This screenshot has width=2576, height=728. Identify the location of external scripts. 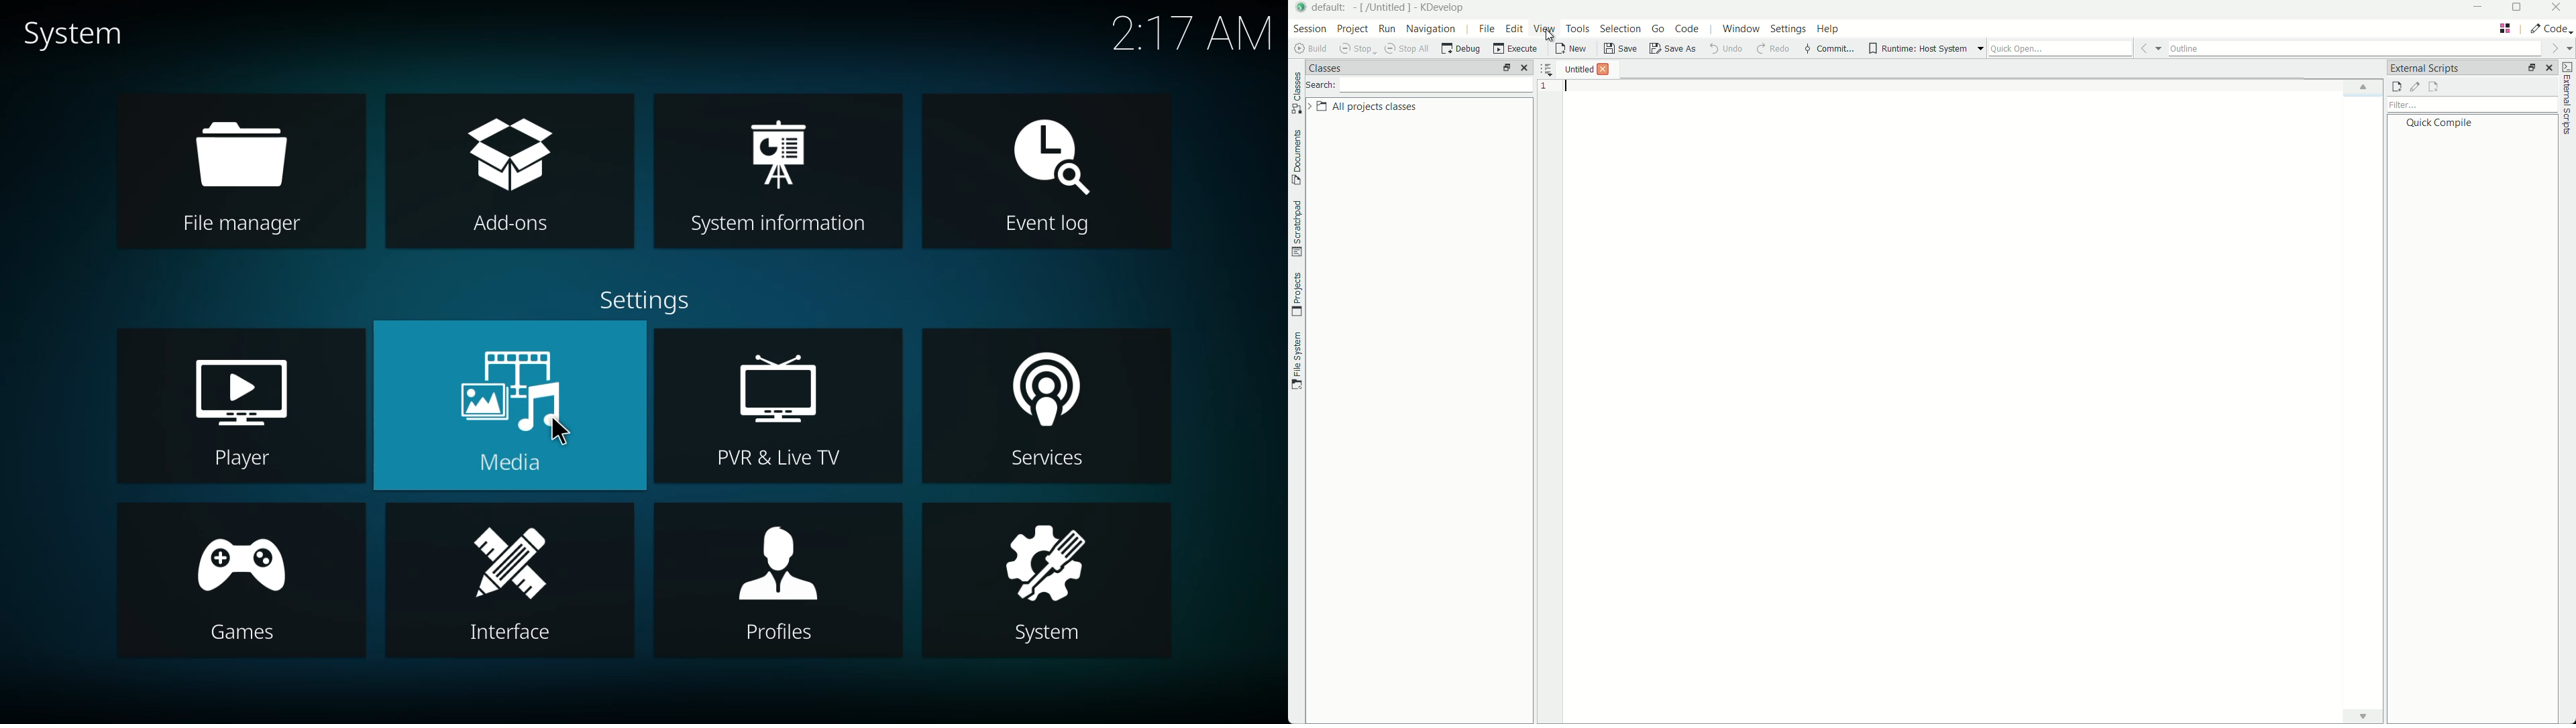
(2568, 101).